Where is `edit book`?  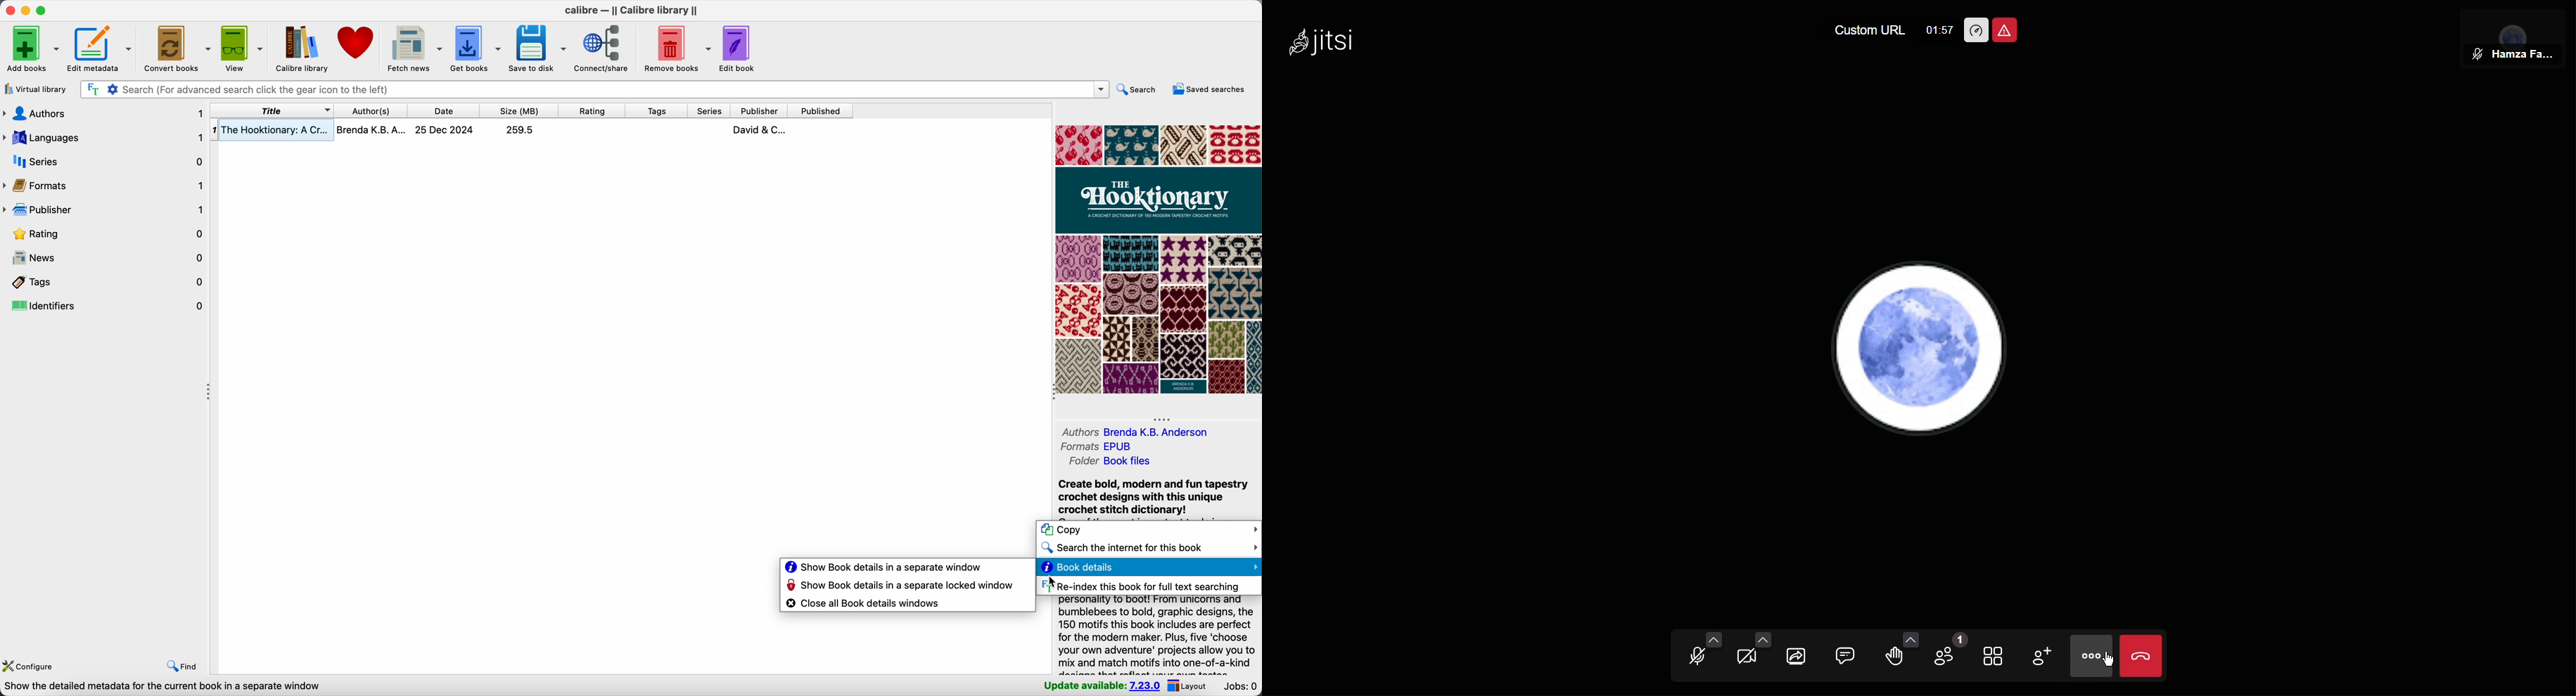 edit book is located at coordinates (736, 49).